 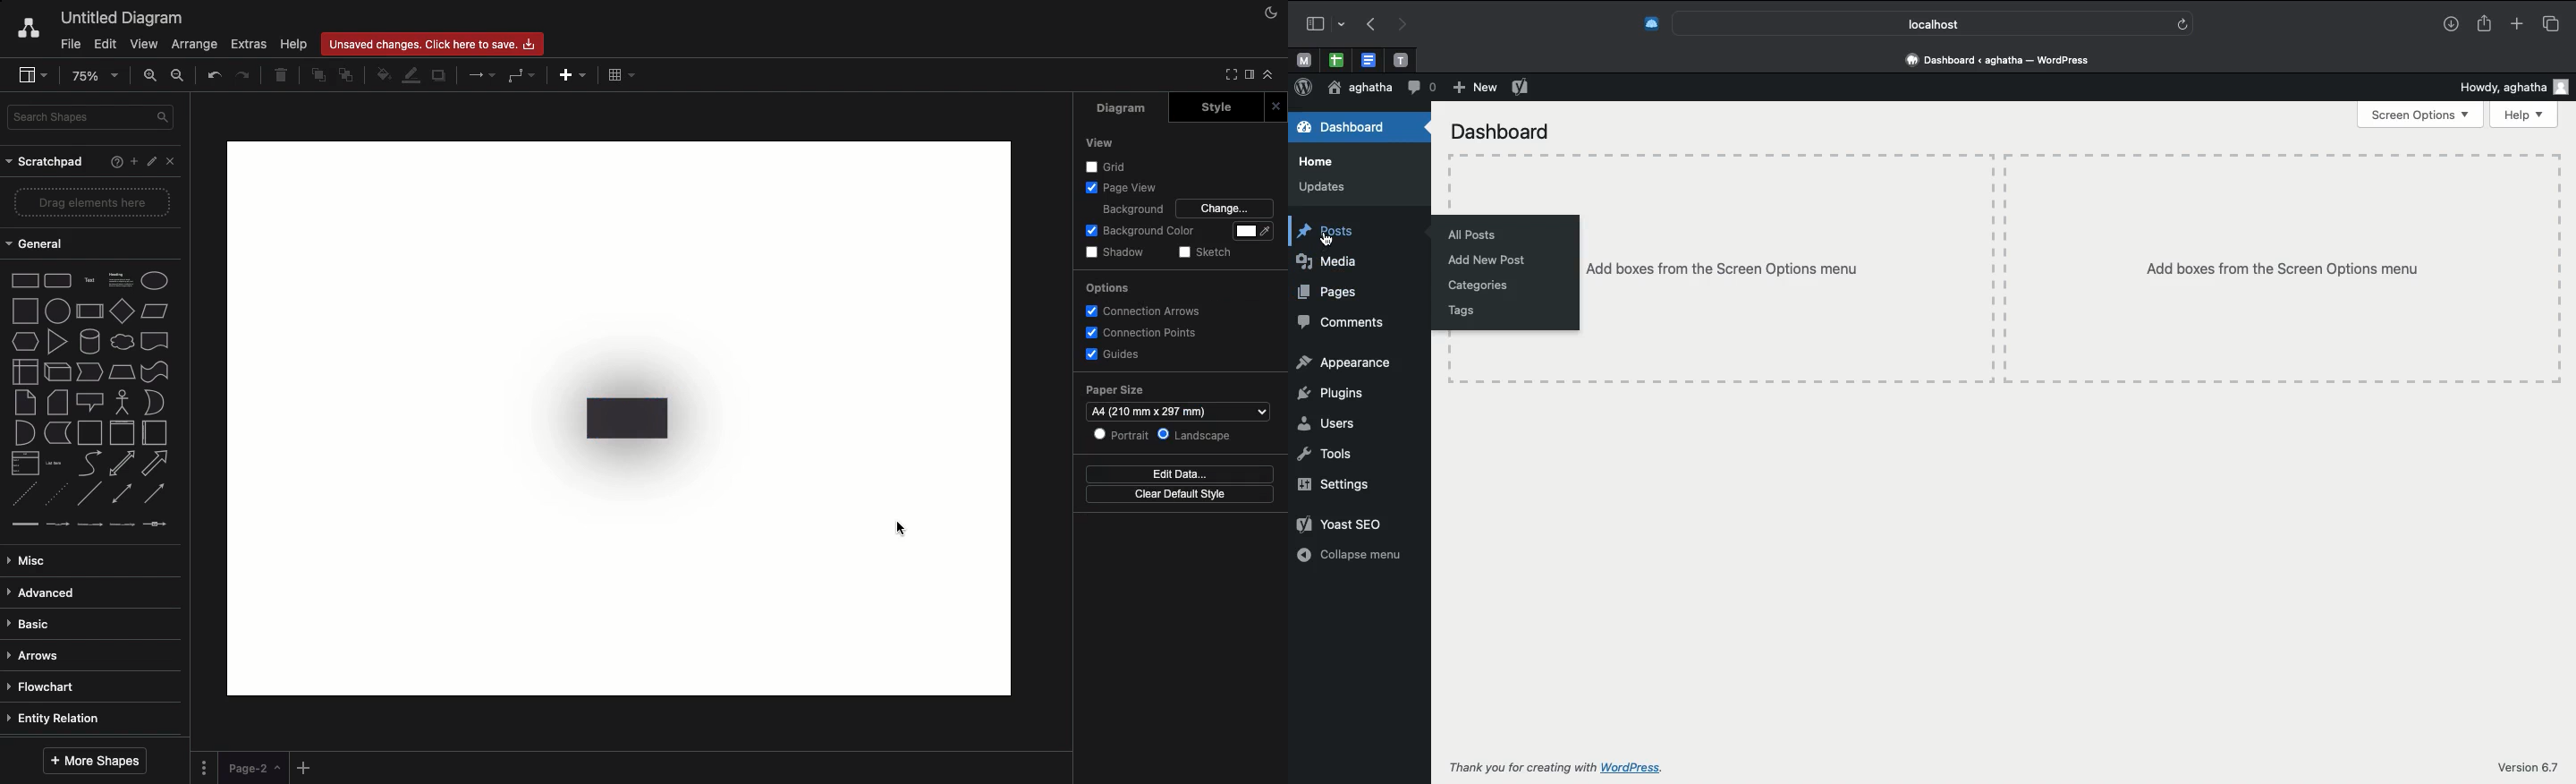 I want to click on Page view, so click(x=1120, y=188).